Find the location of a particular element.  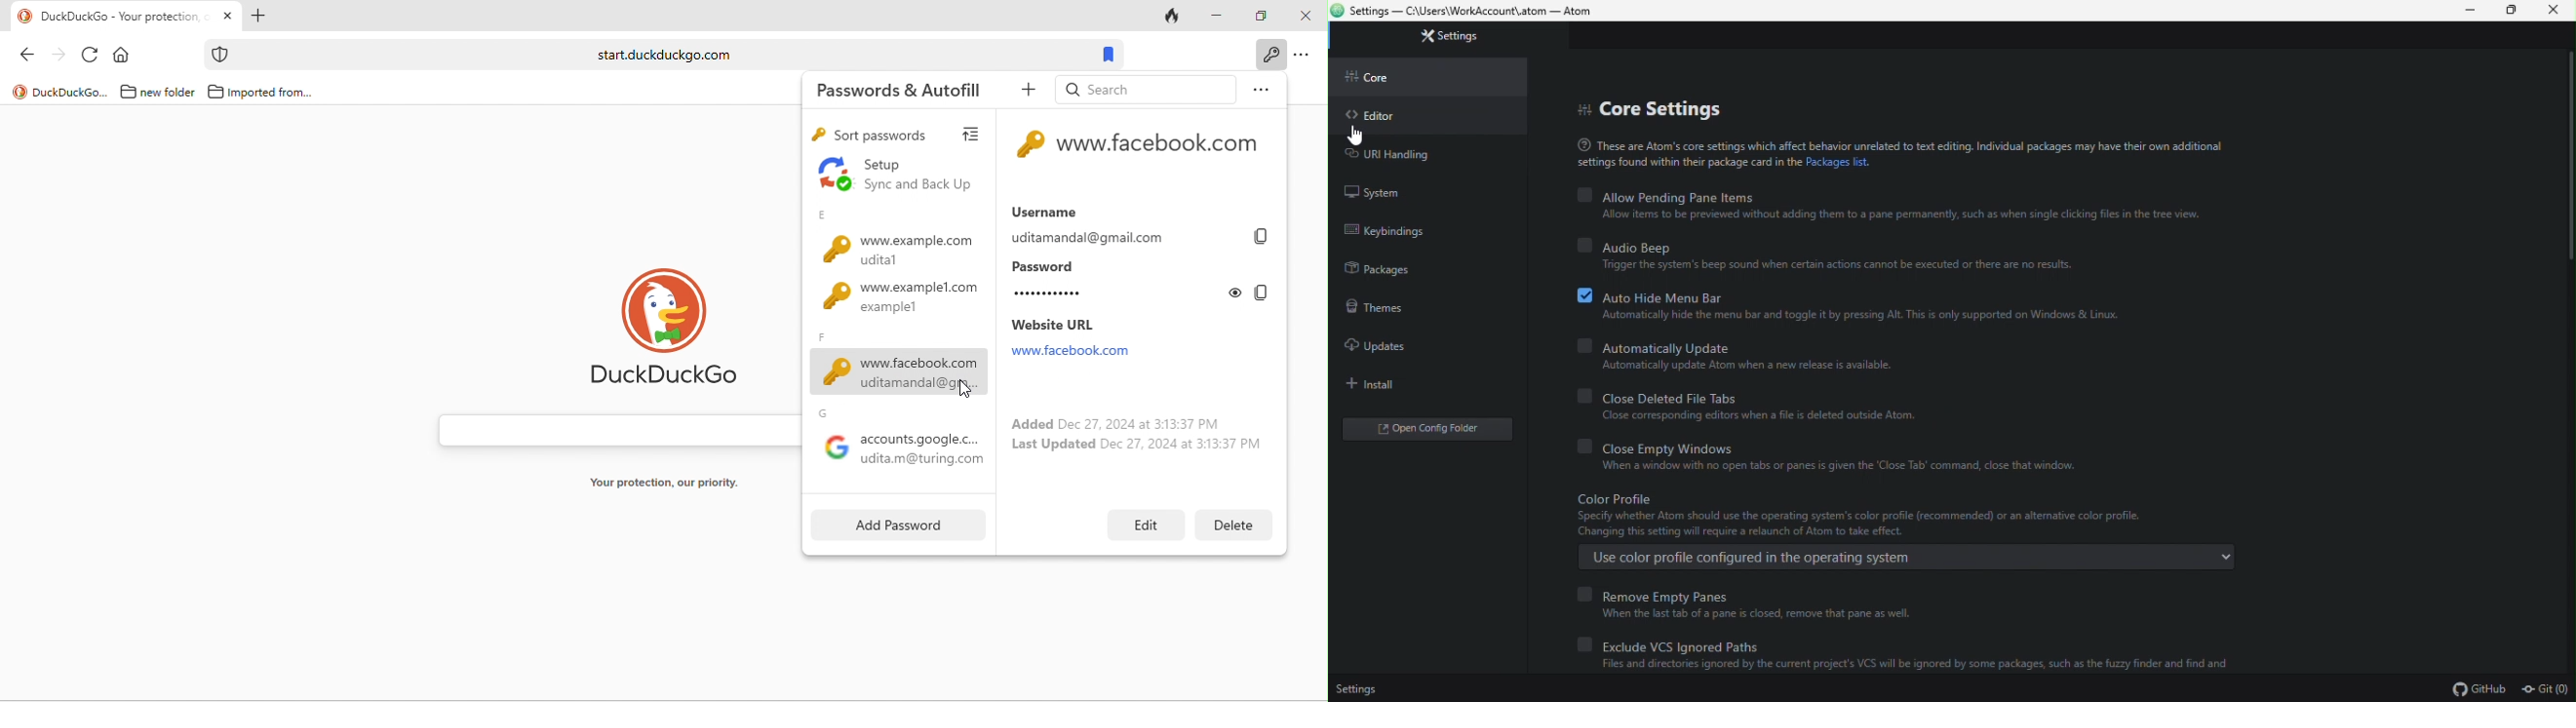

URL handling is located at coordinates (1409, 155).